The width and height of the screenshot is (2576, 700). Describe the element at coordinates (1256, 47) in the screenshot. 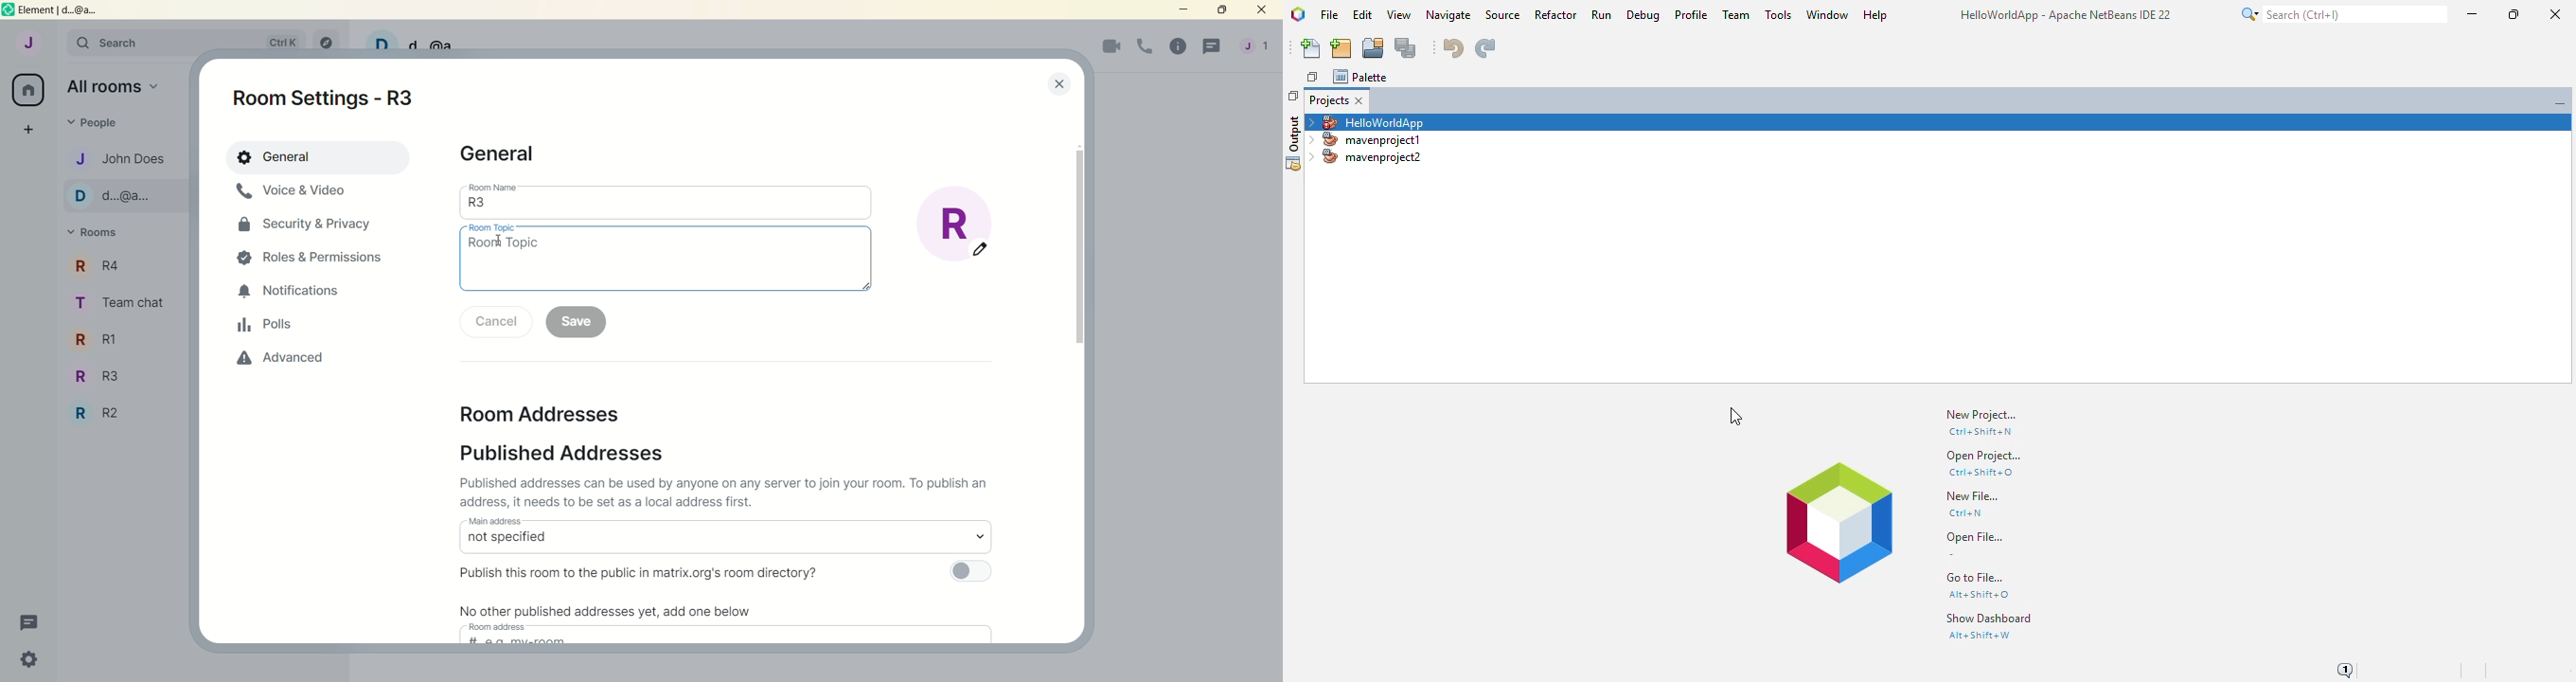

I see `account menu` at that location.